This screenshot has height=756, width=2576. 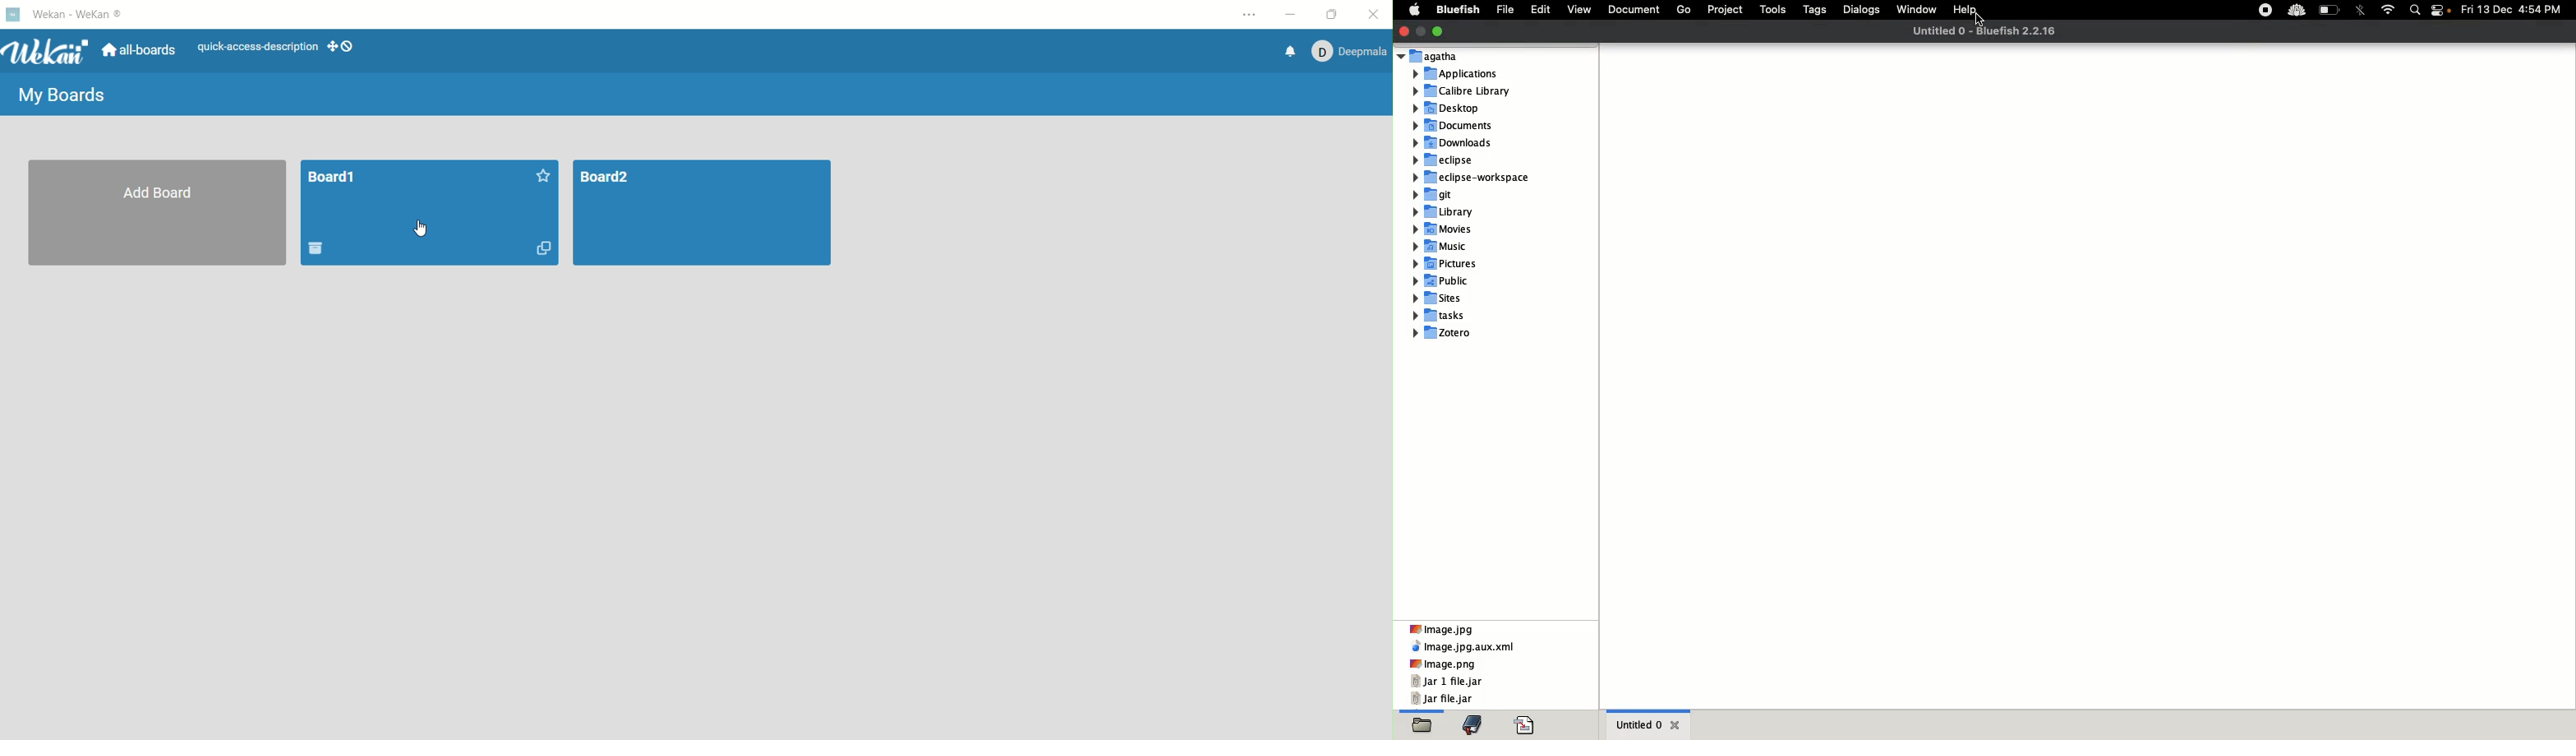 I want to click on notification, so click(x=1292, y=52).